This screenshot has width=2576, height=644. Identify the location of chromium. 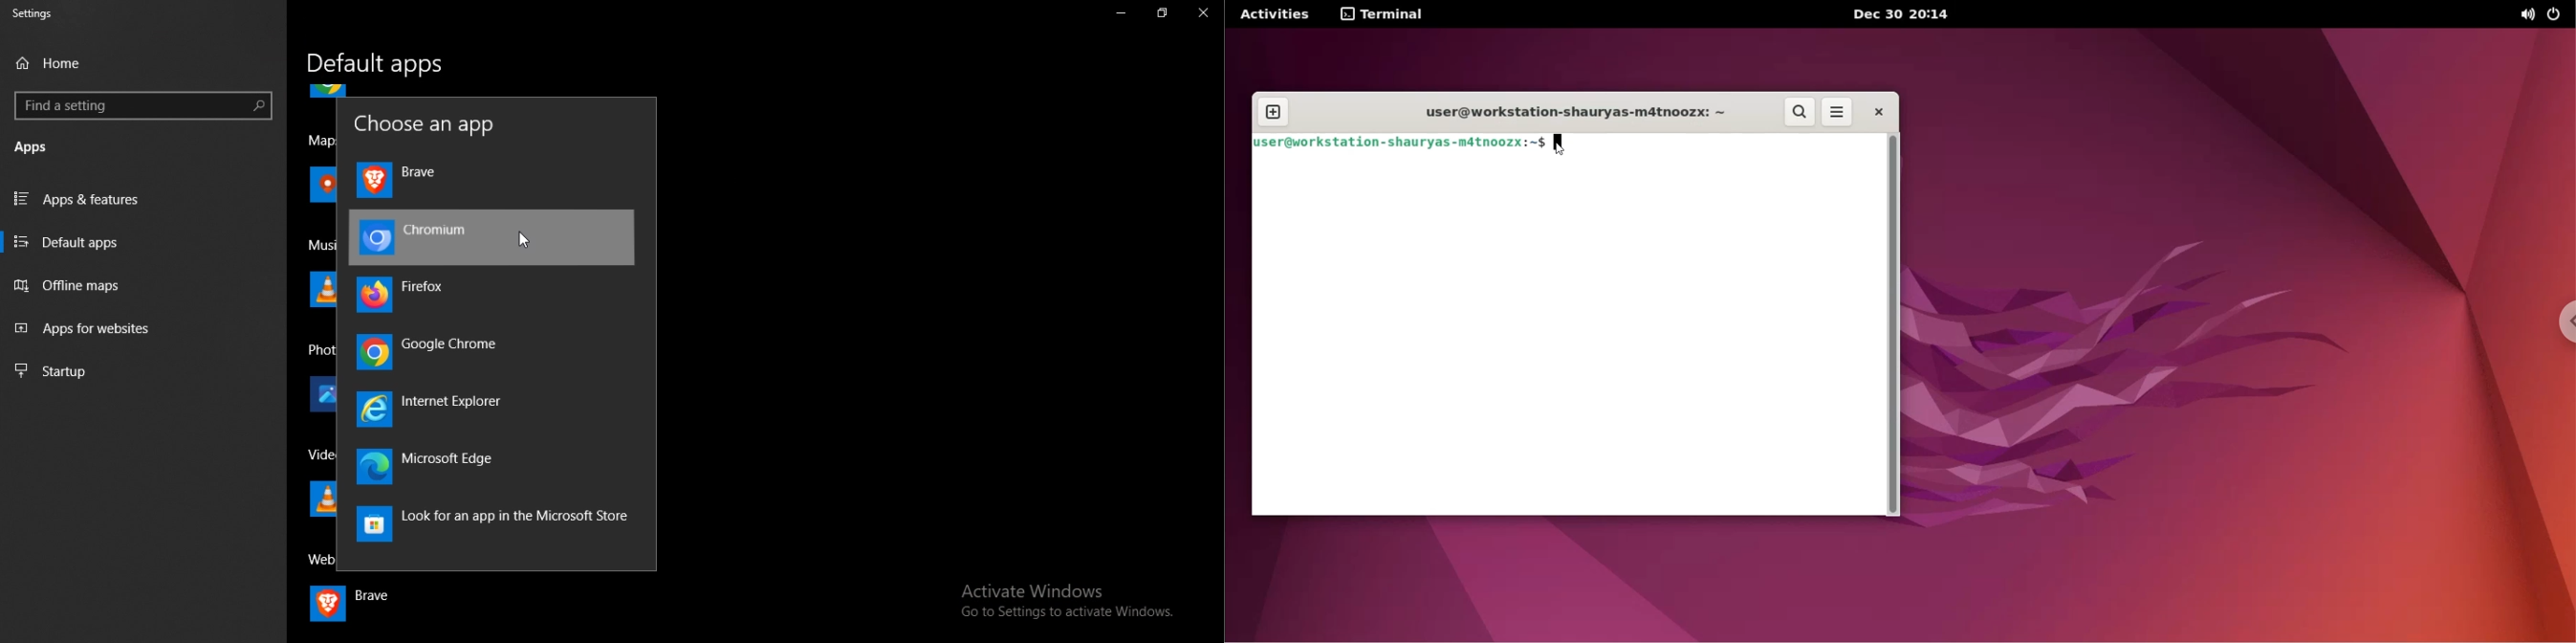
(493, 237).